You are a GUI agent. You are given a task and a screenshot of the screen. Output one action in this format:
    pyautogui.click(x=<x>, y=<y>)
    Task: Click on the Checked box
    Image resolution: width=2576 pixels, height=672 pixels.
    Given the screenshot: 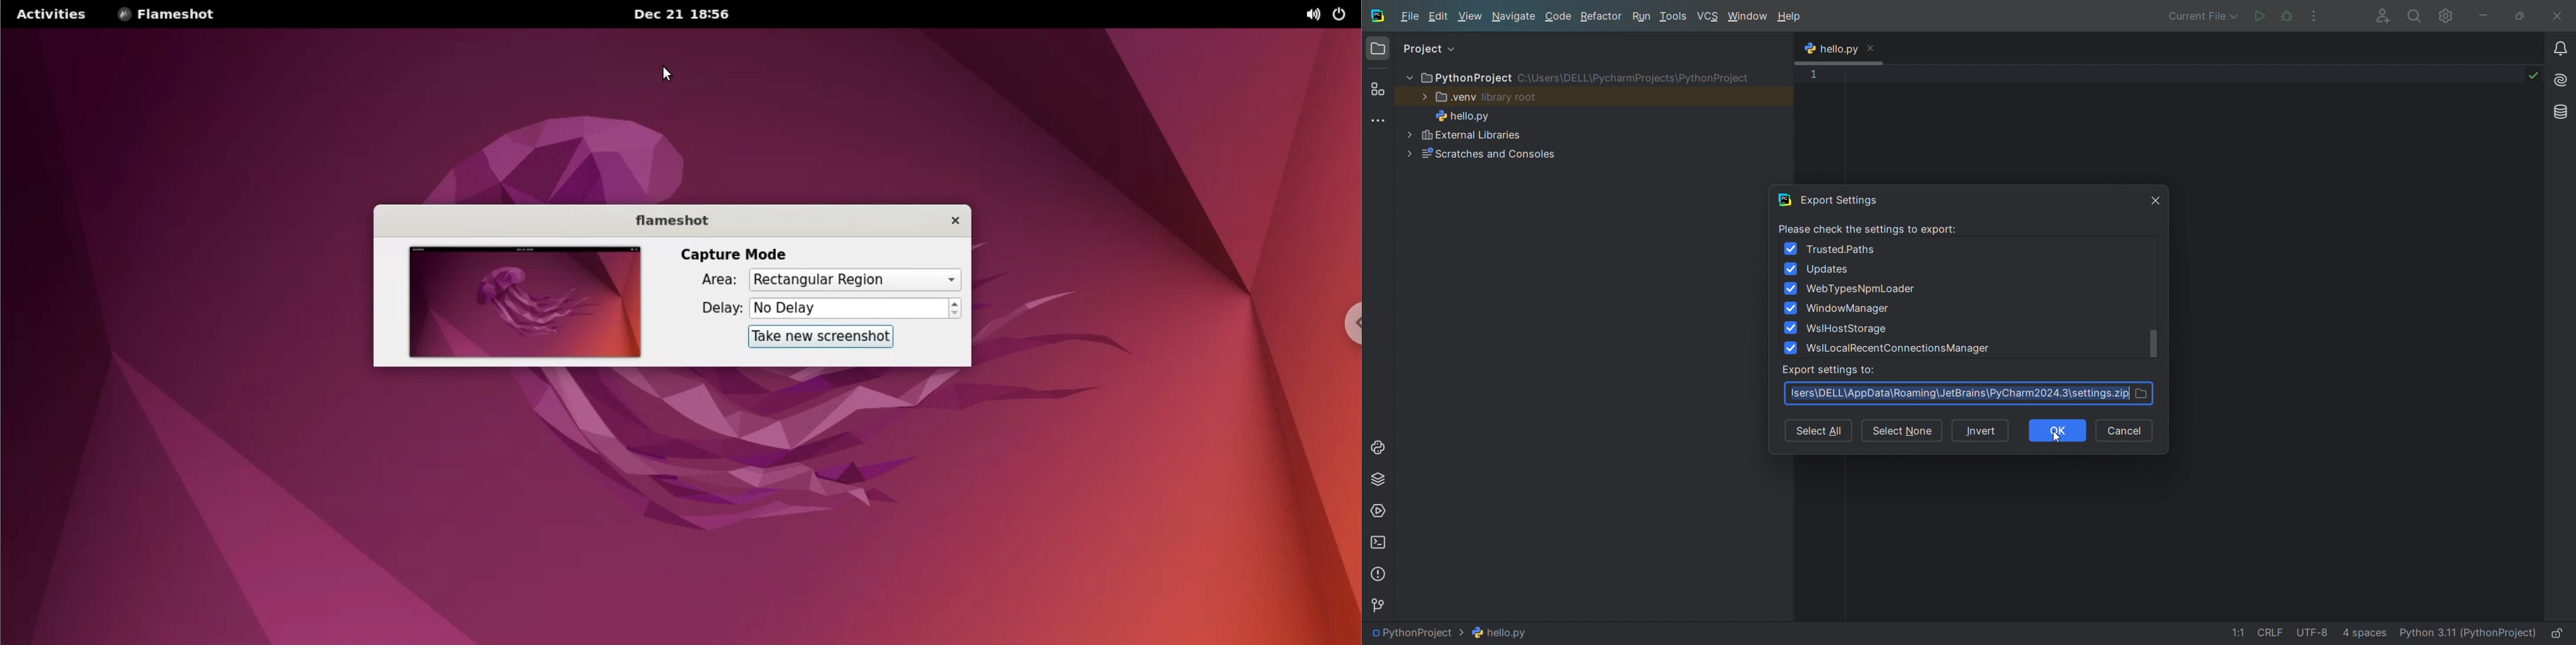 What is the action you would take?
    pyautogui.click(x=1791, y=288)
    